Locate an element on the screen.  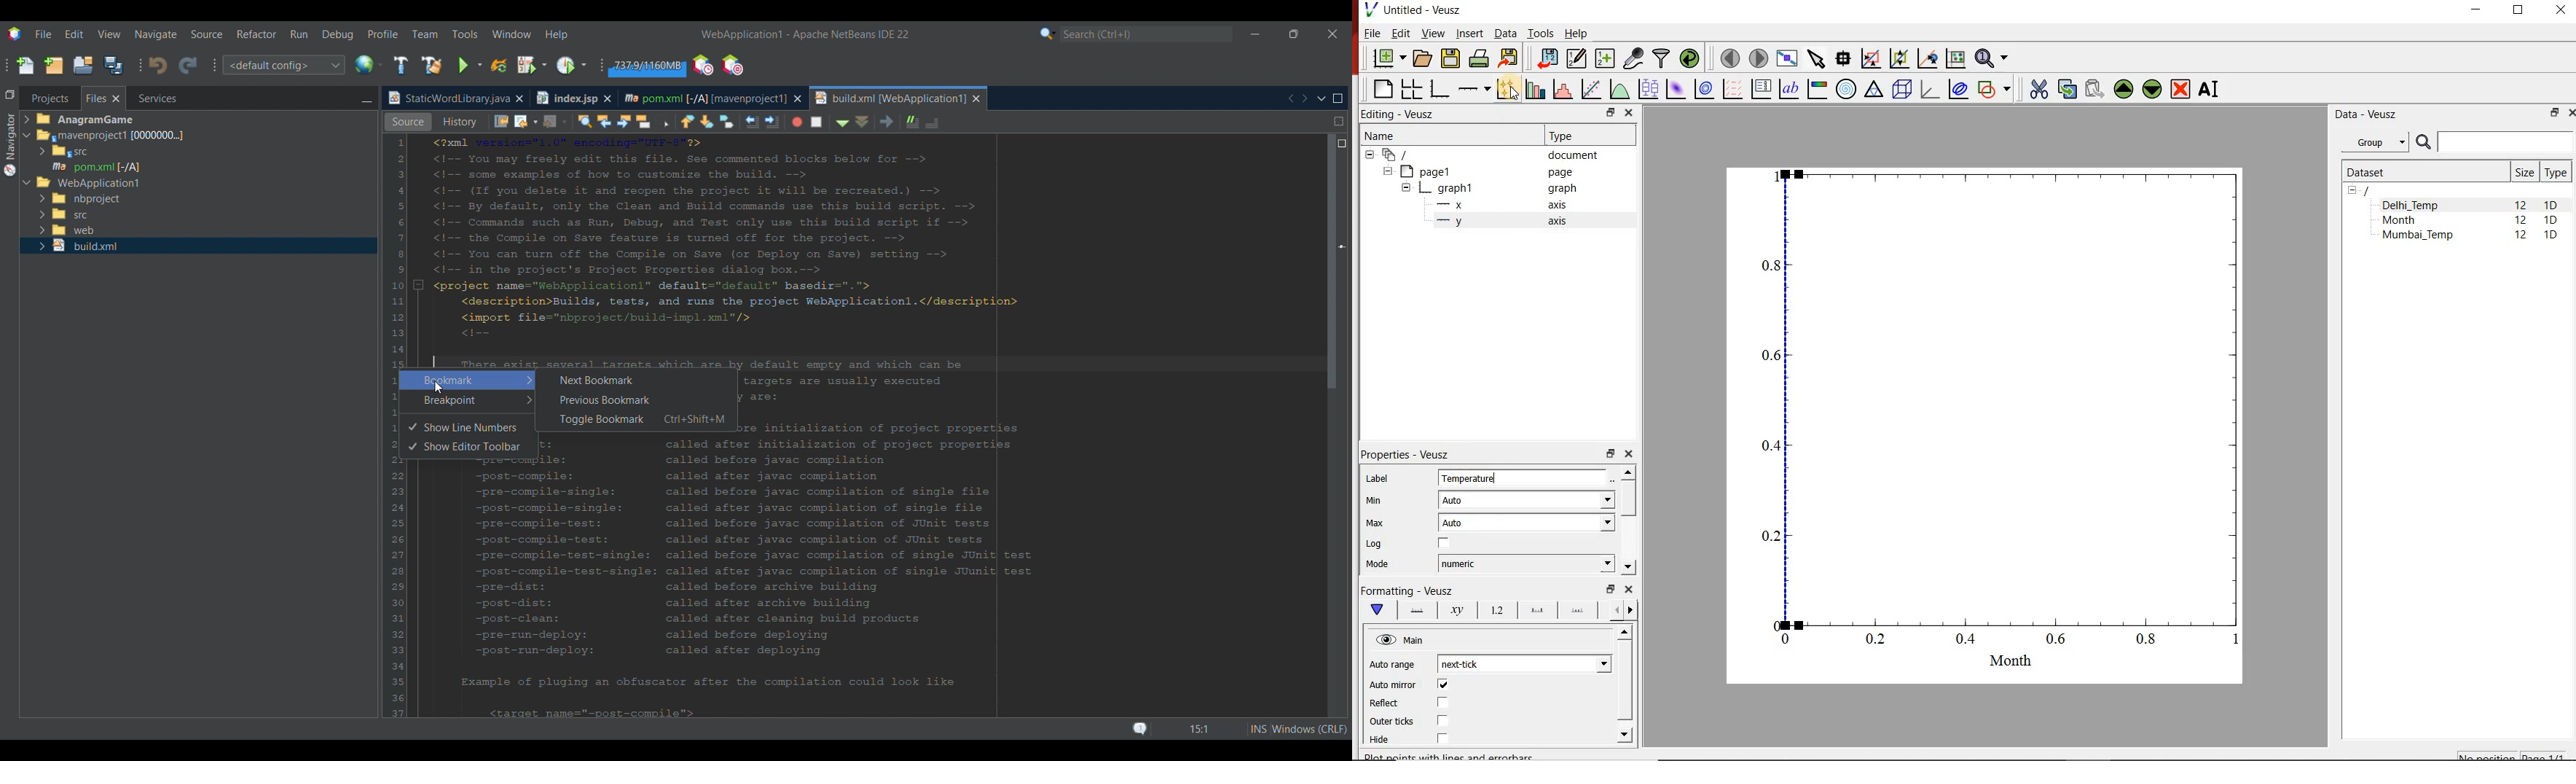
new document is located at coordinates (1388, 58).